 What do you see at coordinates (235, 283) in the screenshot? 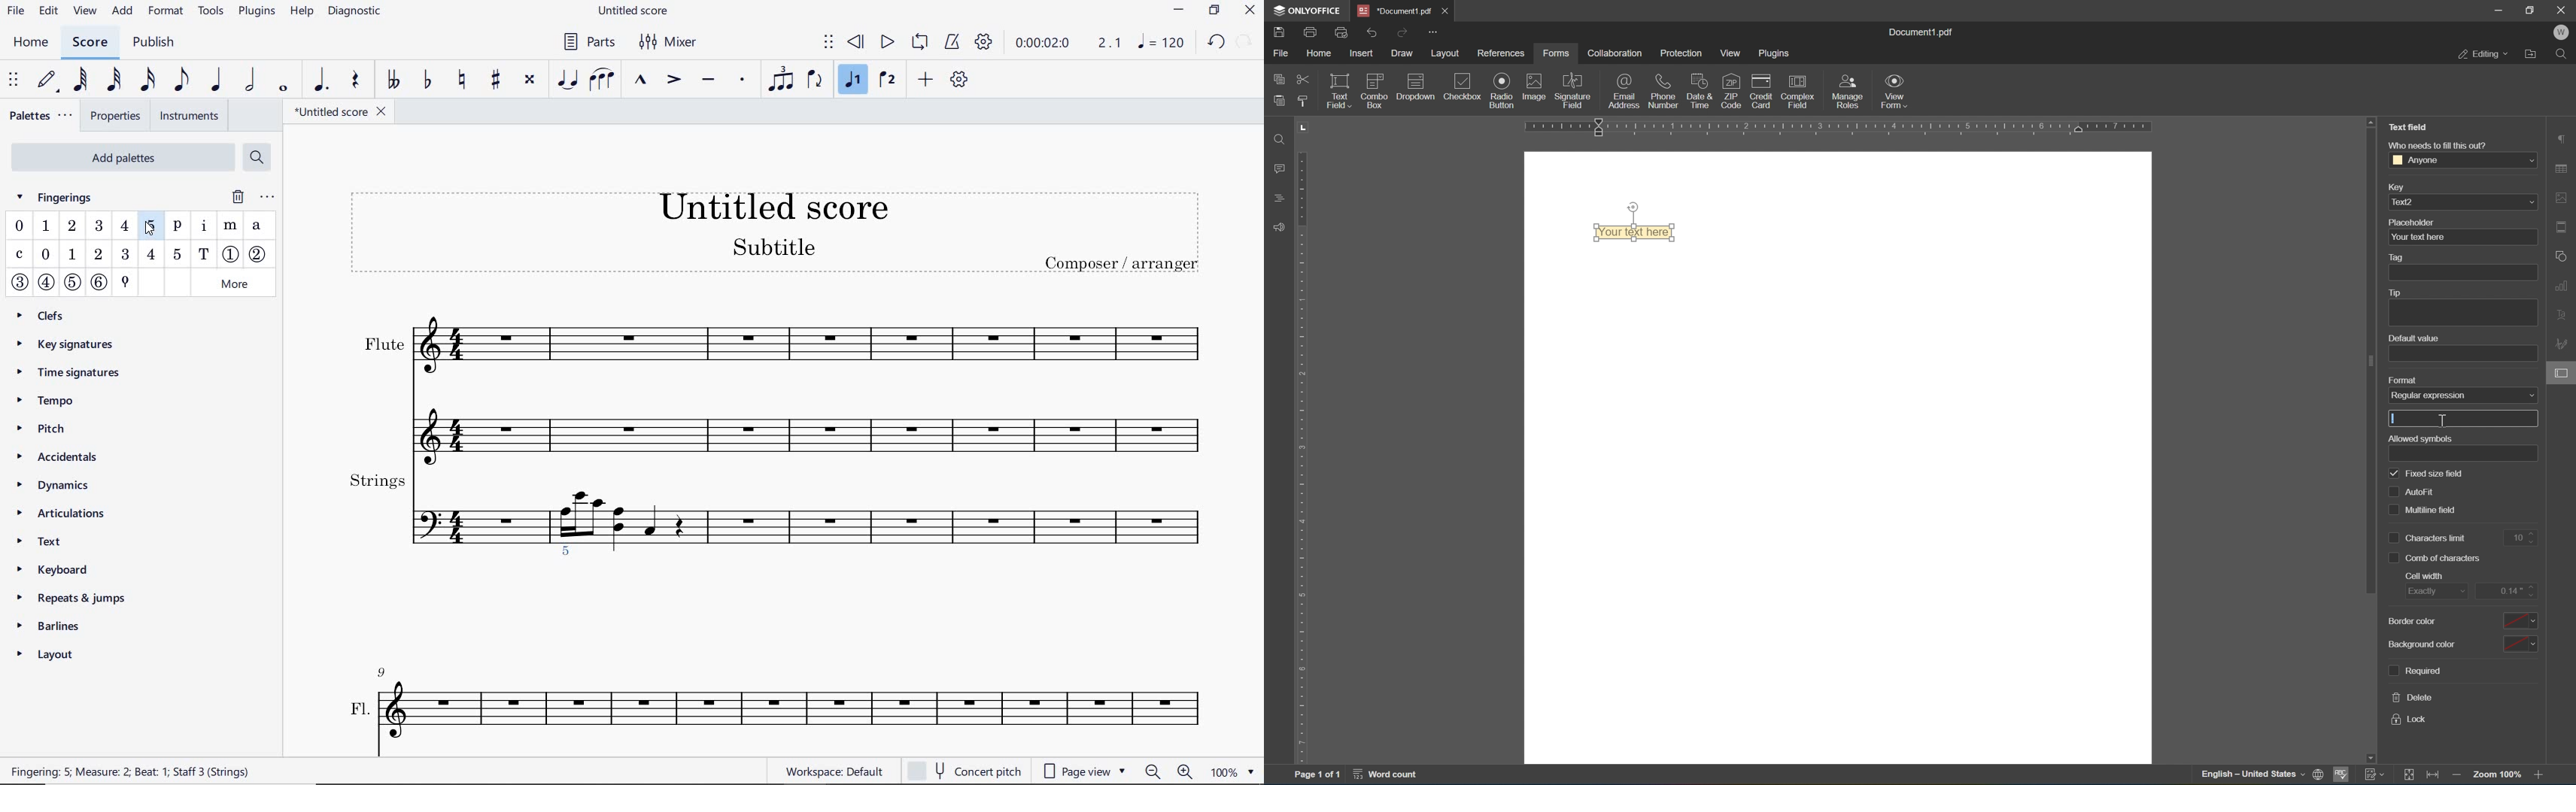
I see `MORE` at bounding box center [235, 283].